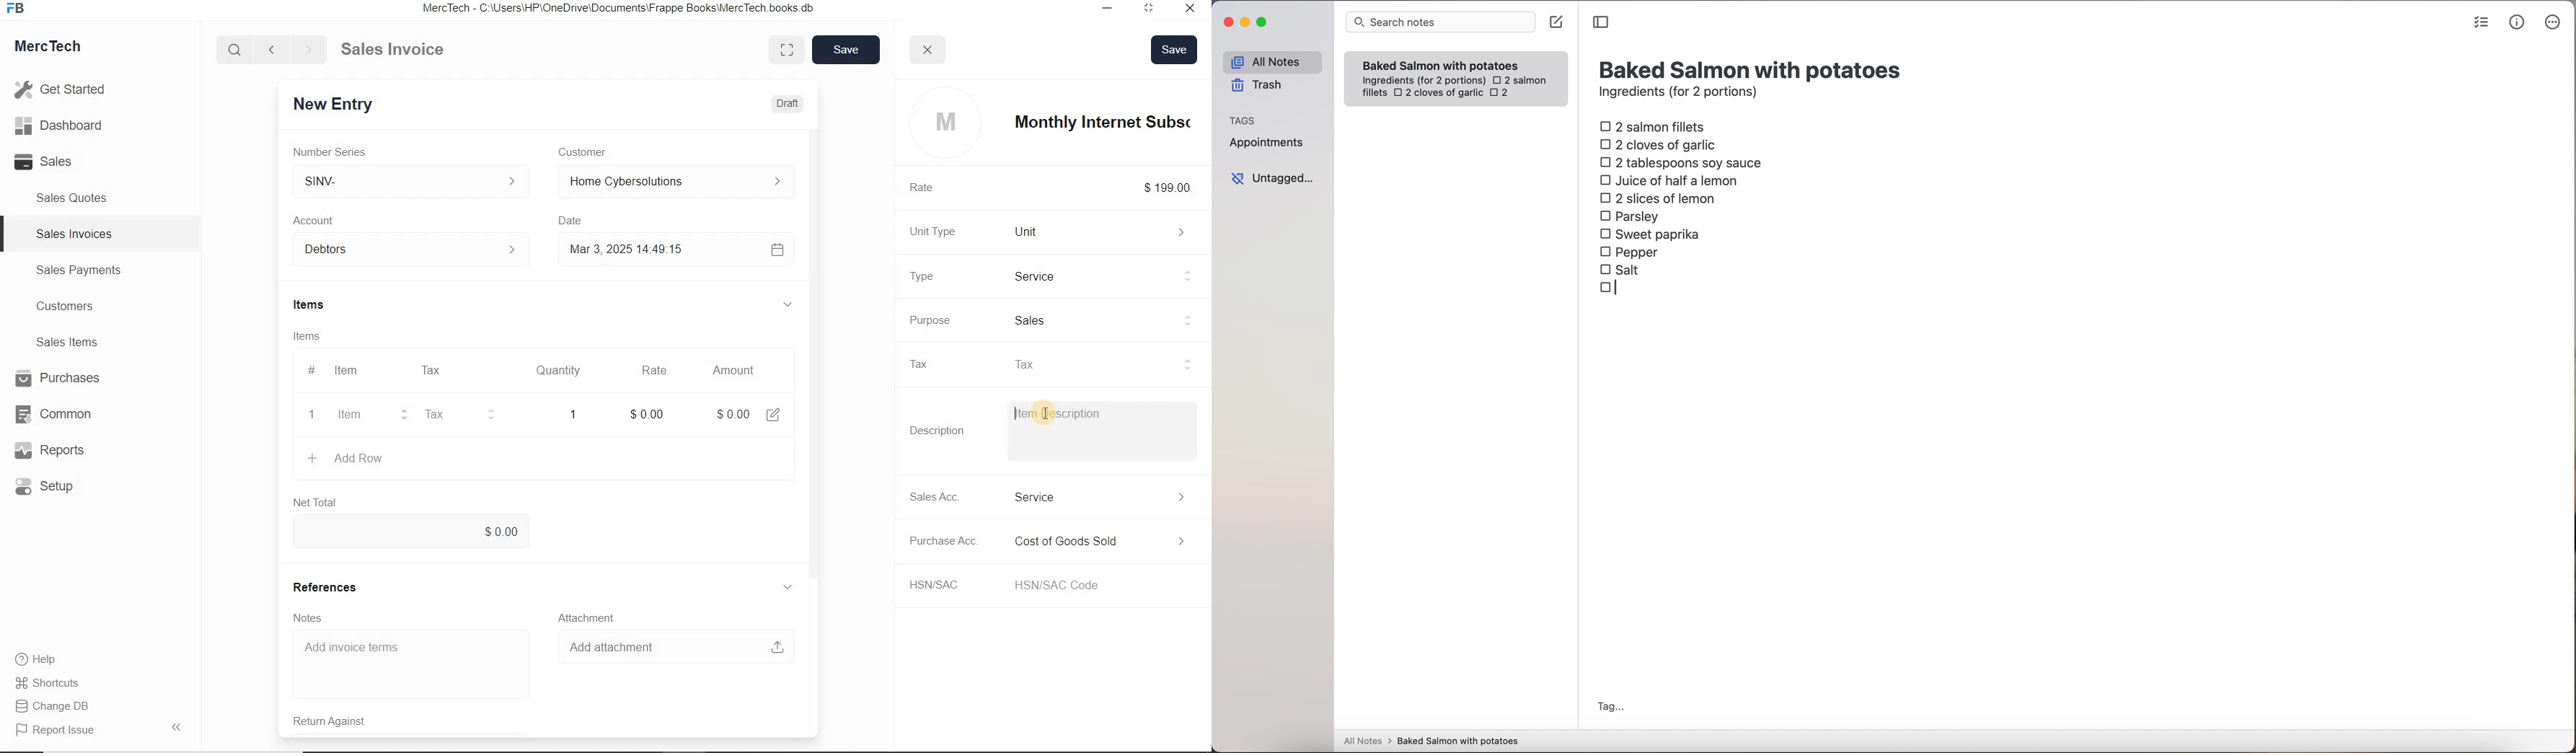  Describe the element at coordinates (671, 182) in the screenshot. I see `Home Cyber Solutions` at that location.